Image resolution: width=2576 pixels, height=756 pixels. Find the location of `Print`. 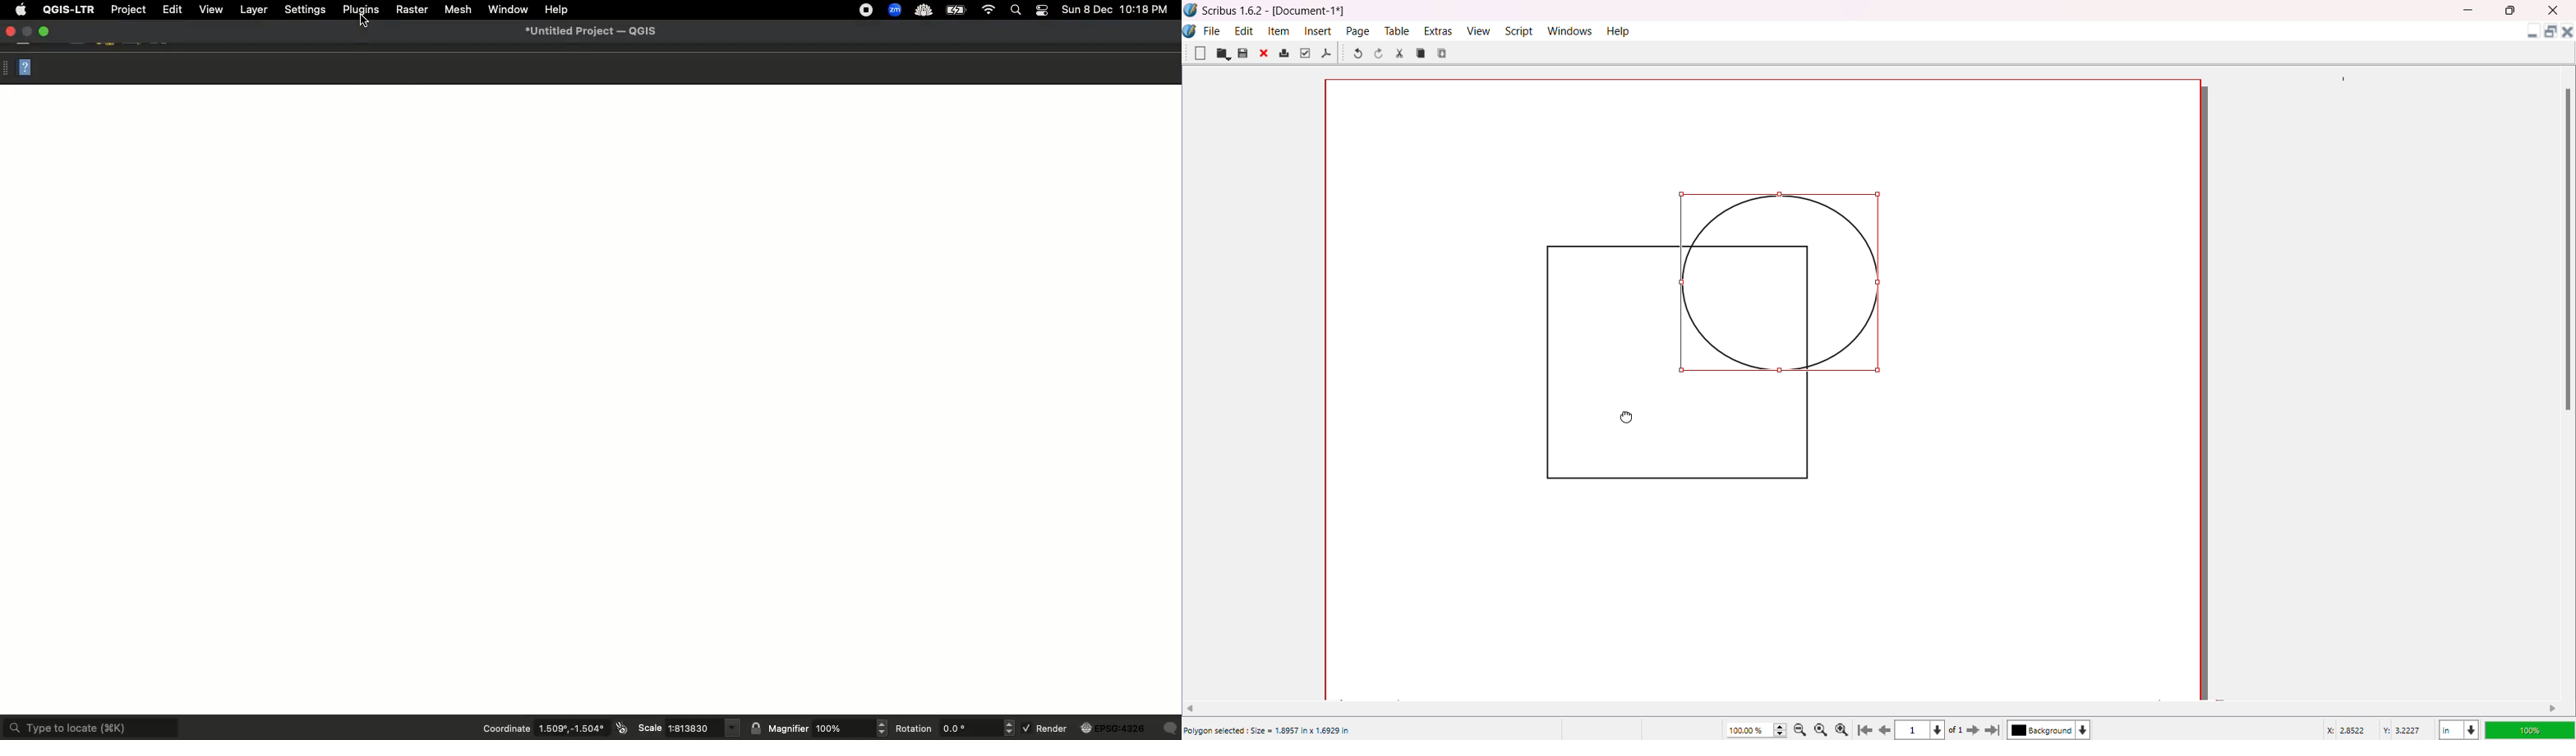

Print is located at coordinates (1284, 54).